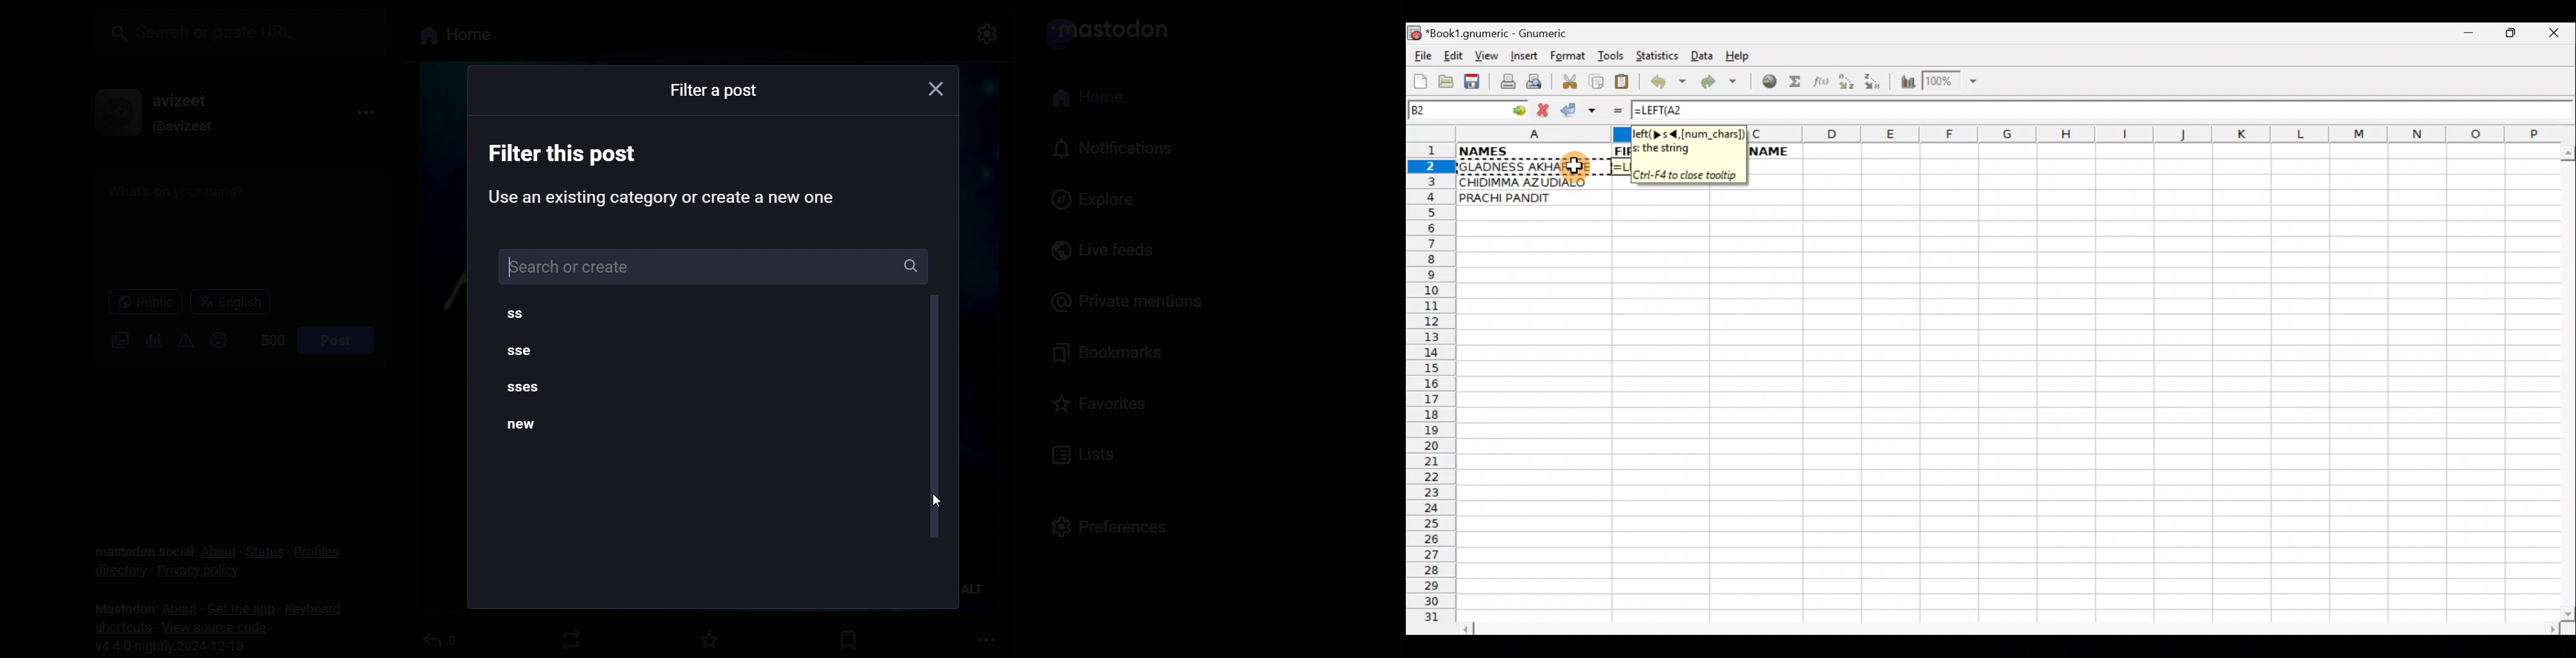 This screenshot has width=2576, height=672. What do you see at coordinates (2466, 36) in the screenshot?
I see `Minimize` at bounding box center [2466, 36].